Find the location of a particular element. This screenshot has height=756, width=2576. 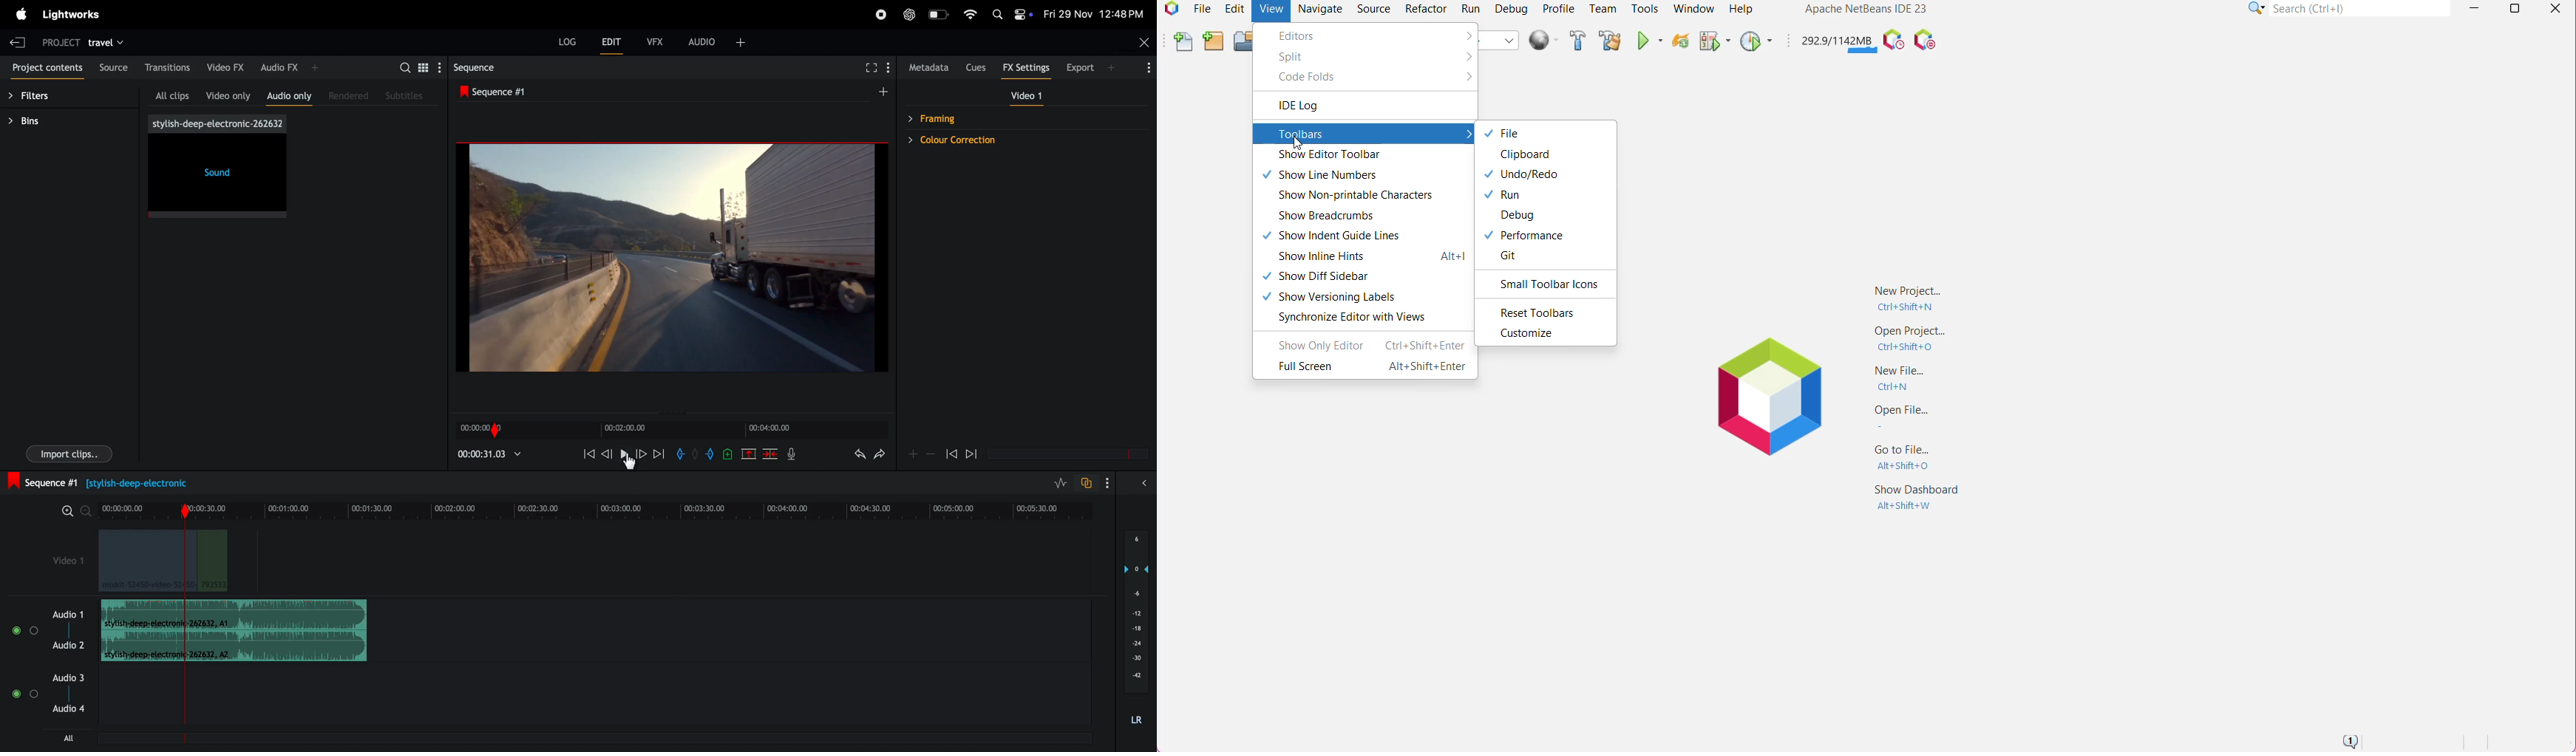

Toggle is located at coordinates (34, 697).